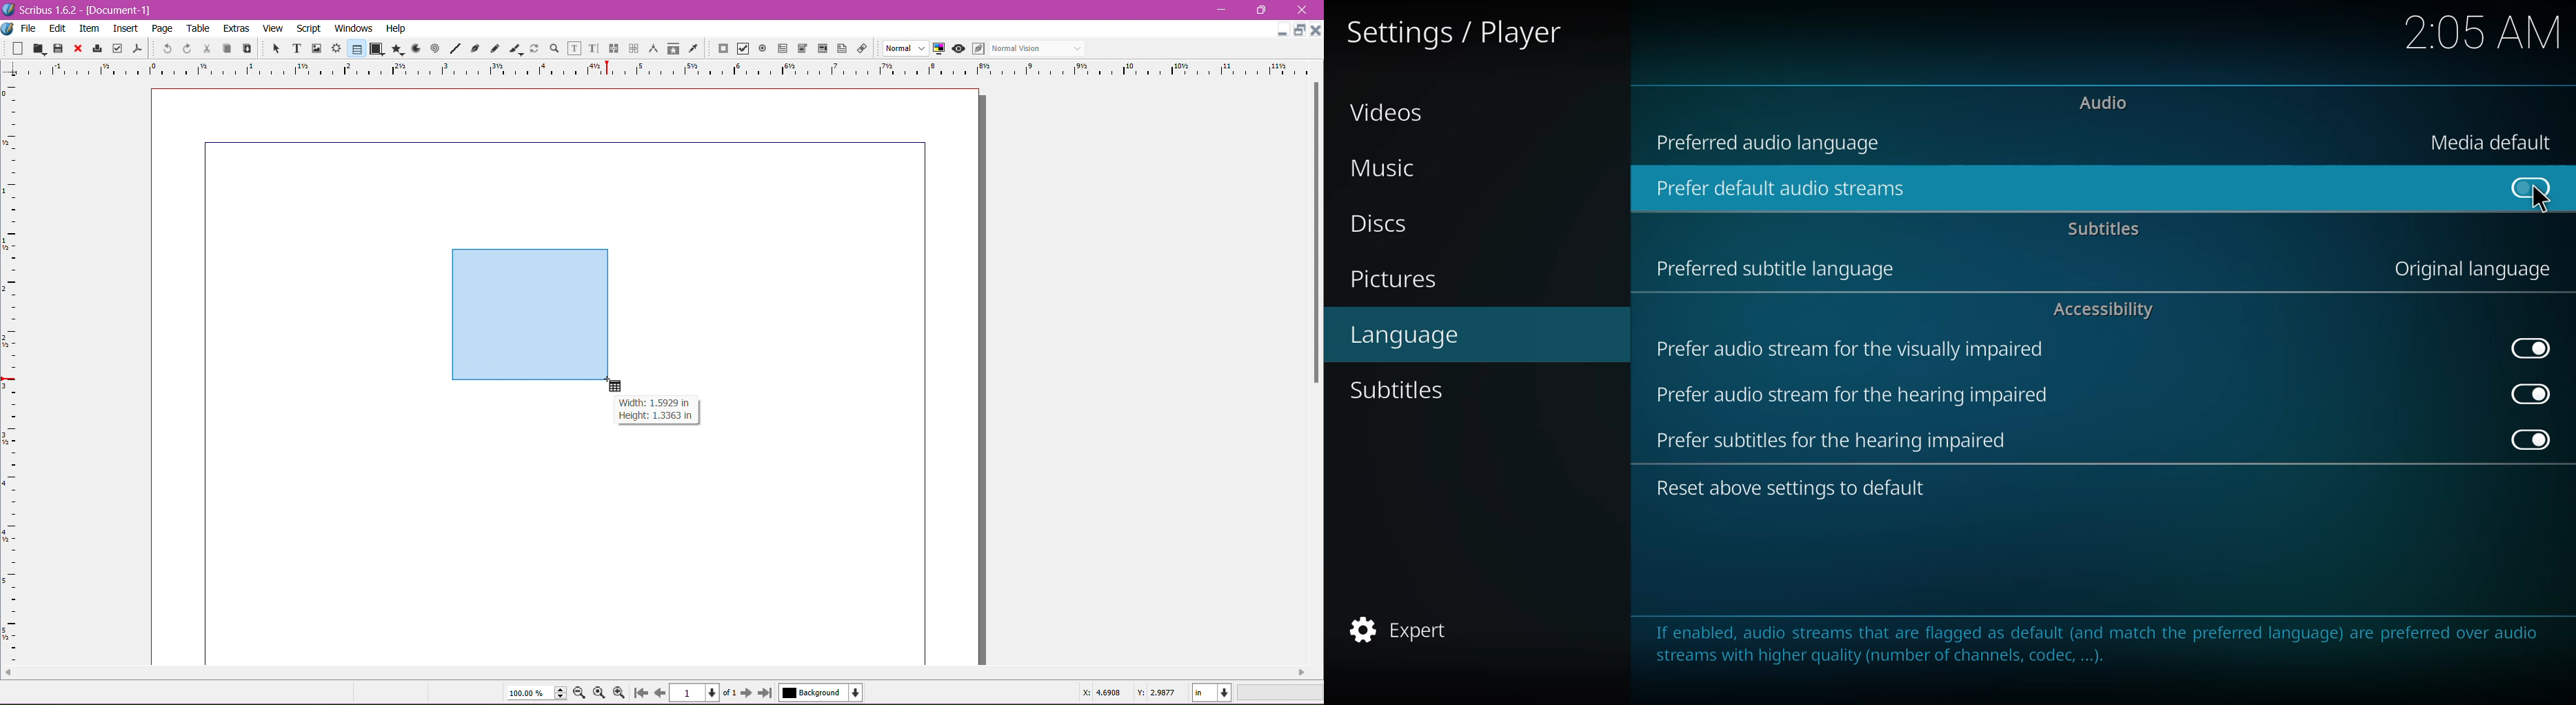 Image resolution: width=2576 pixels, height=728 pixels. Describe the element at coordinates (515, 47) in the screenshot. I see `Calligraphic Line` at that location.